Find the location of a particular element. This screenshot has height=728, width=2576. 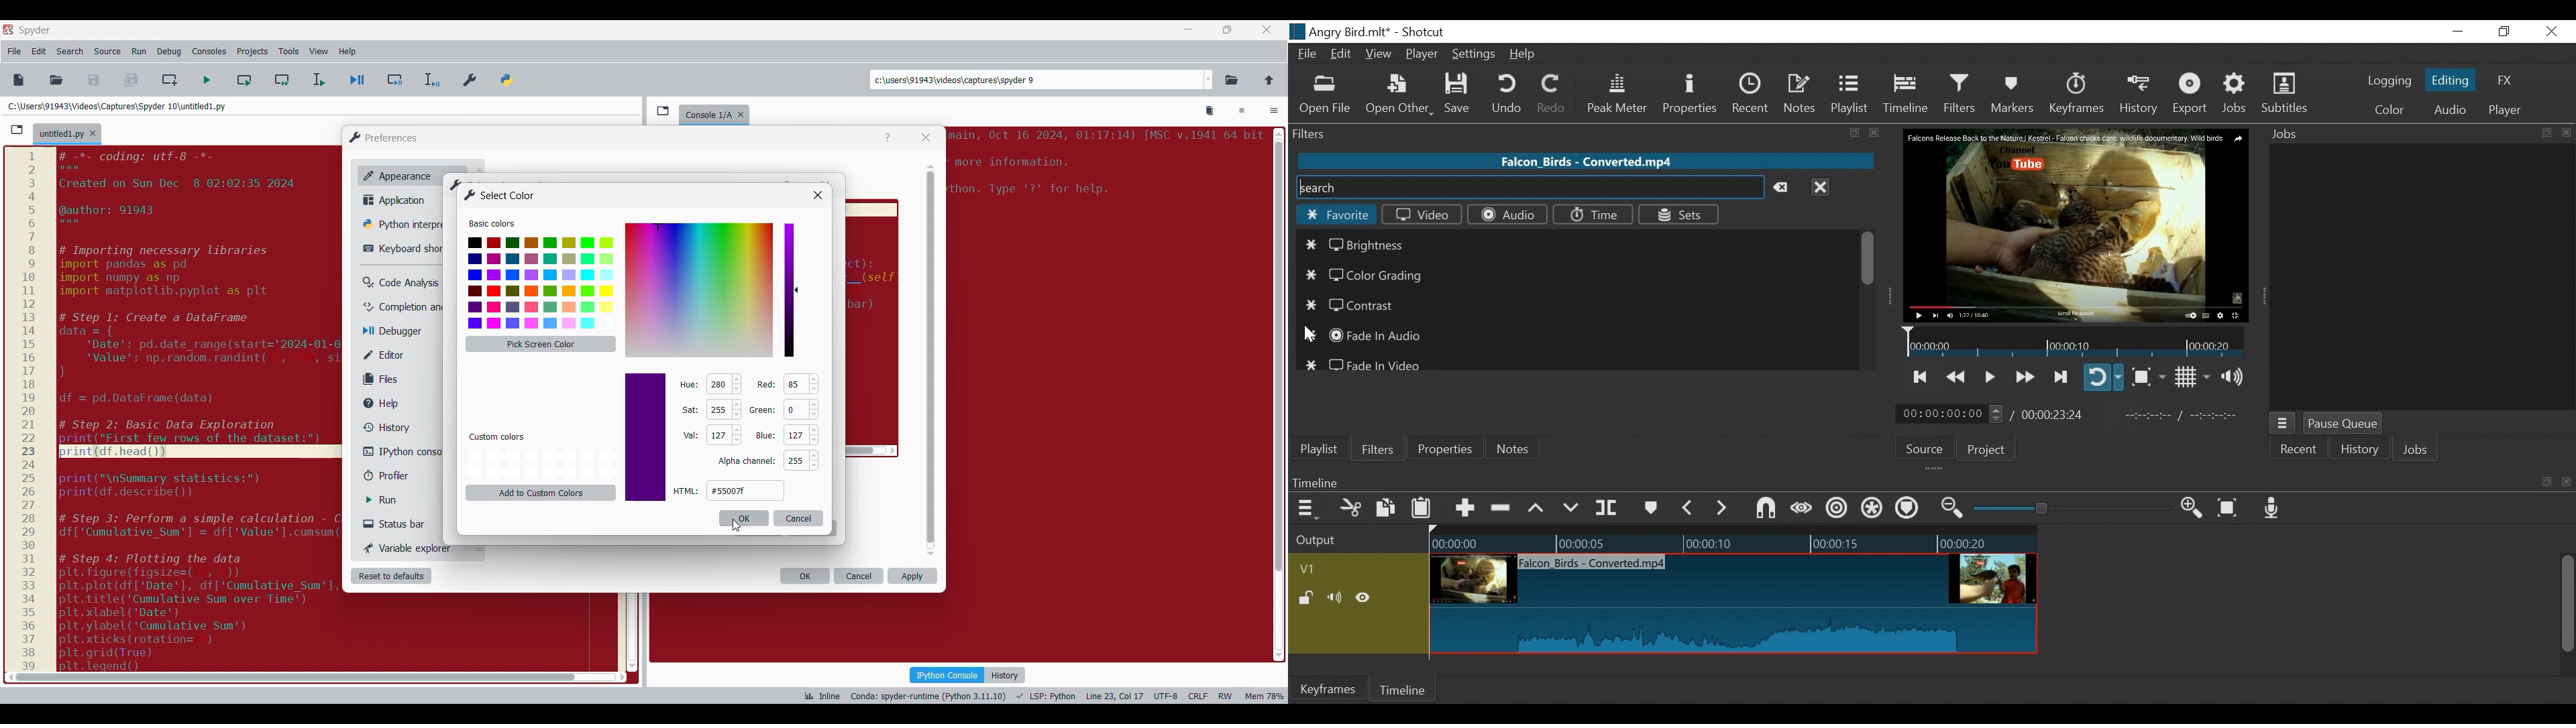

Pick screen color is located at coordinates (541, 344).